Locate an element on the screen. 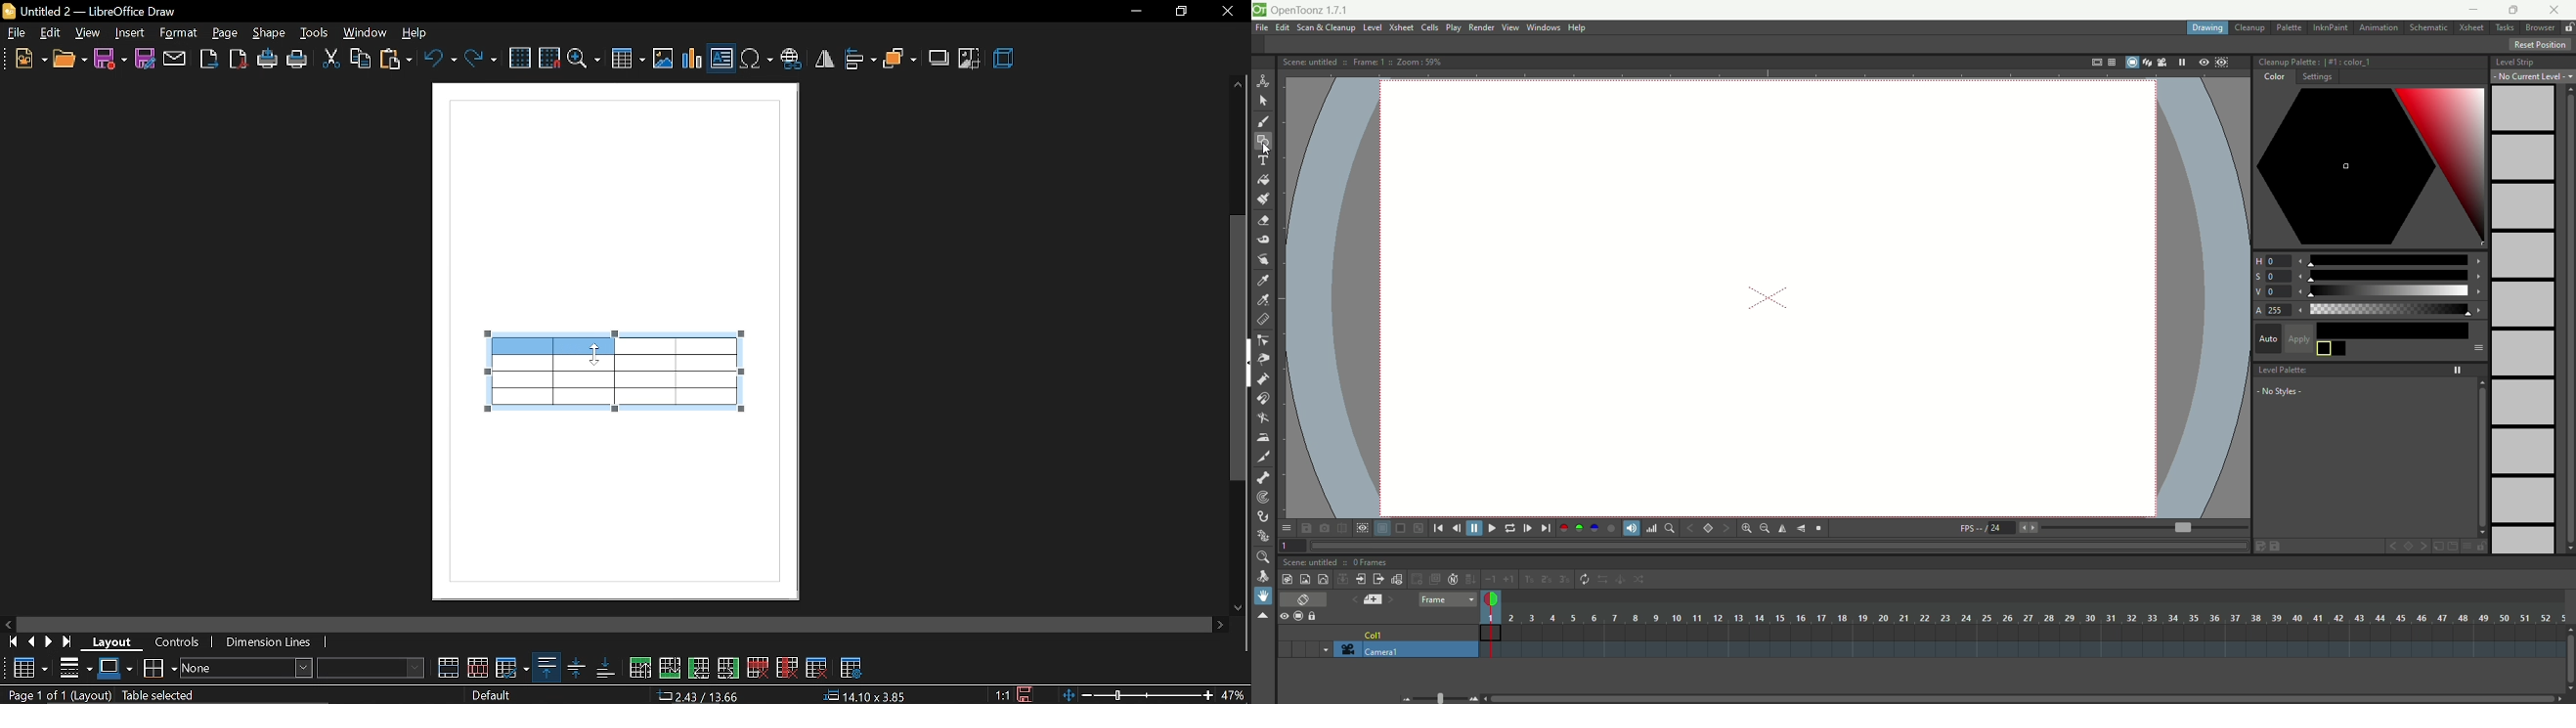 This screenshot has height=728, width=2576. bender is located at coordinates (1262, 420).